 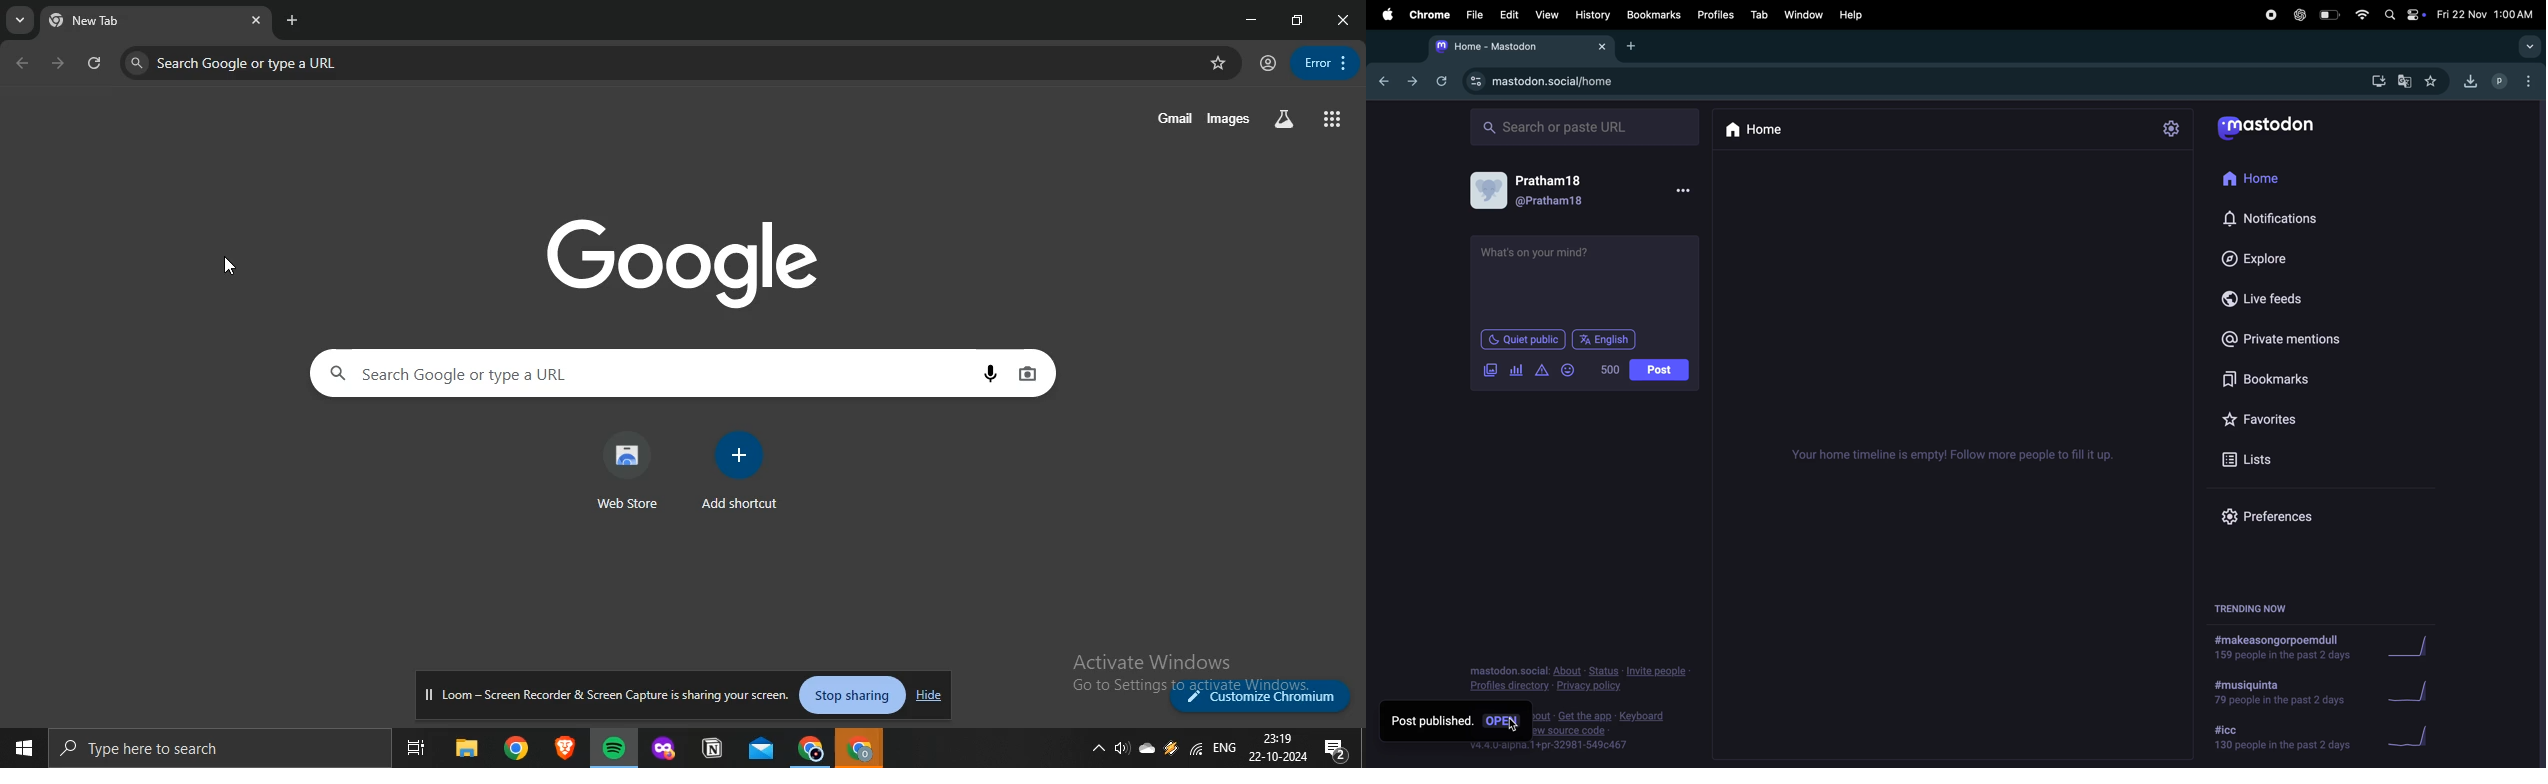 I want to click on tab, so click(x=1758, y=15).